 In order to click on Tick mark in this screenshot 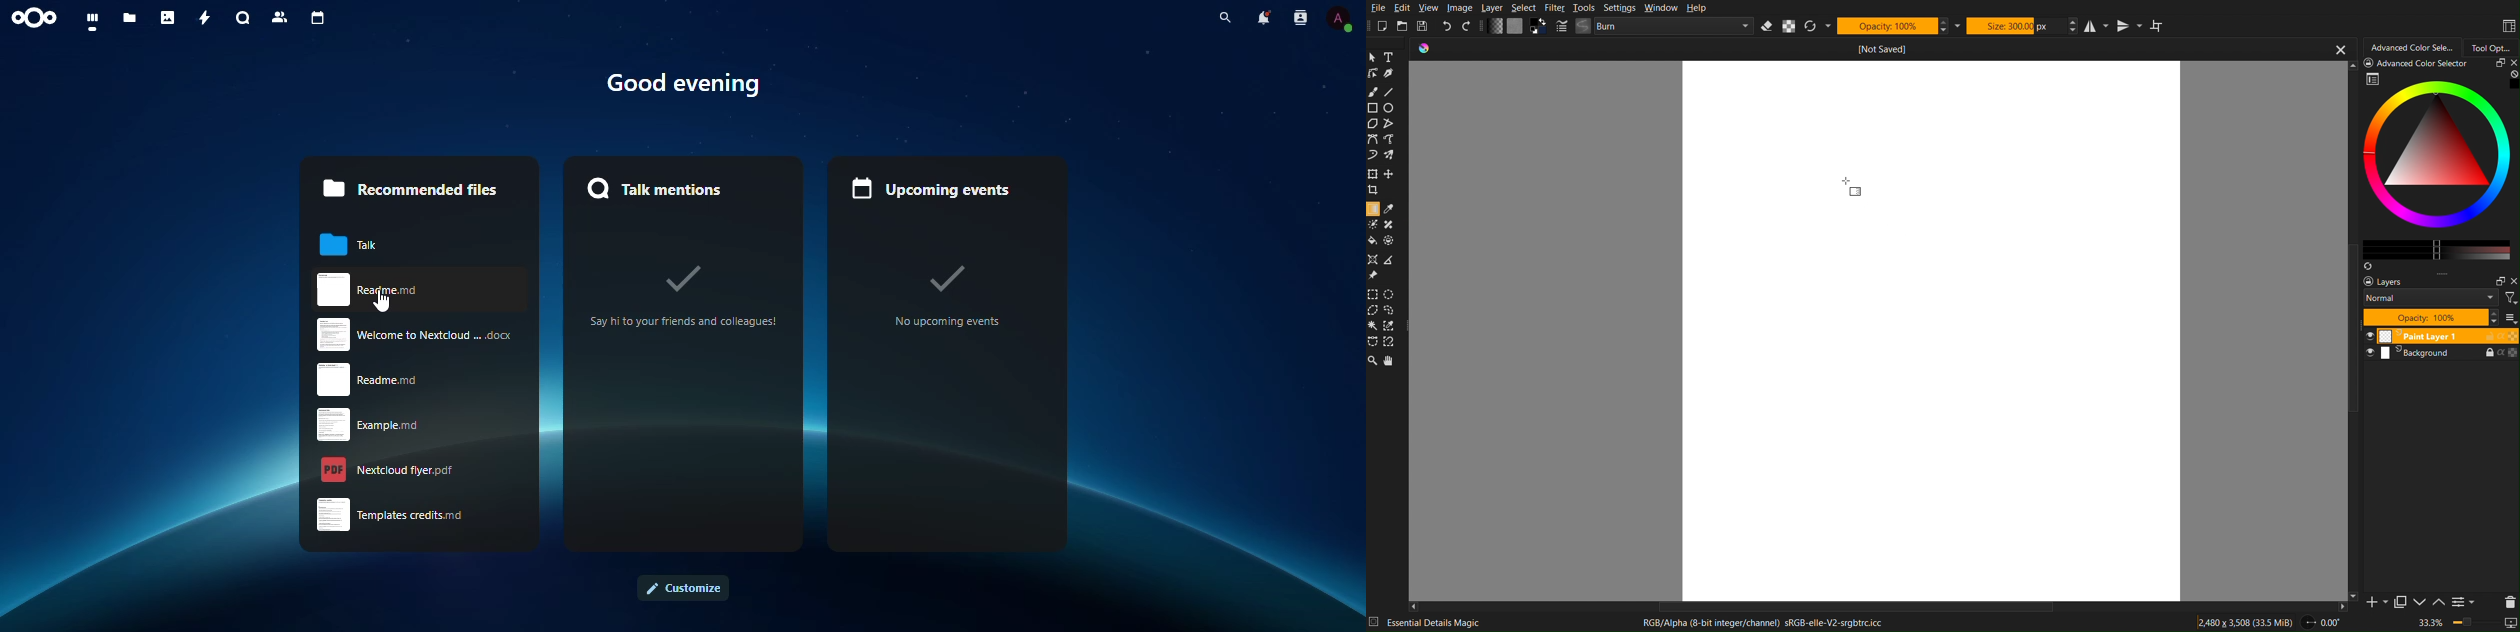, I will do `click(685, 276)`.